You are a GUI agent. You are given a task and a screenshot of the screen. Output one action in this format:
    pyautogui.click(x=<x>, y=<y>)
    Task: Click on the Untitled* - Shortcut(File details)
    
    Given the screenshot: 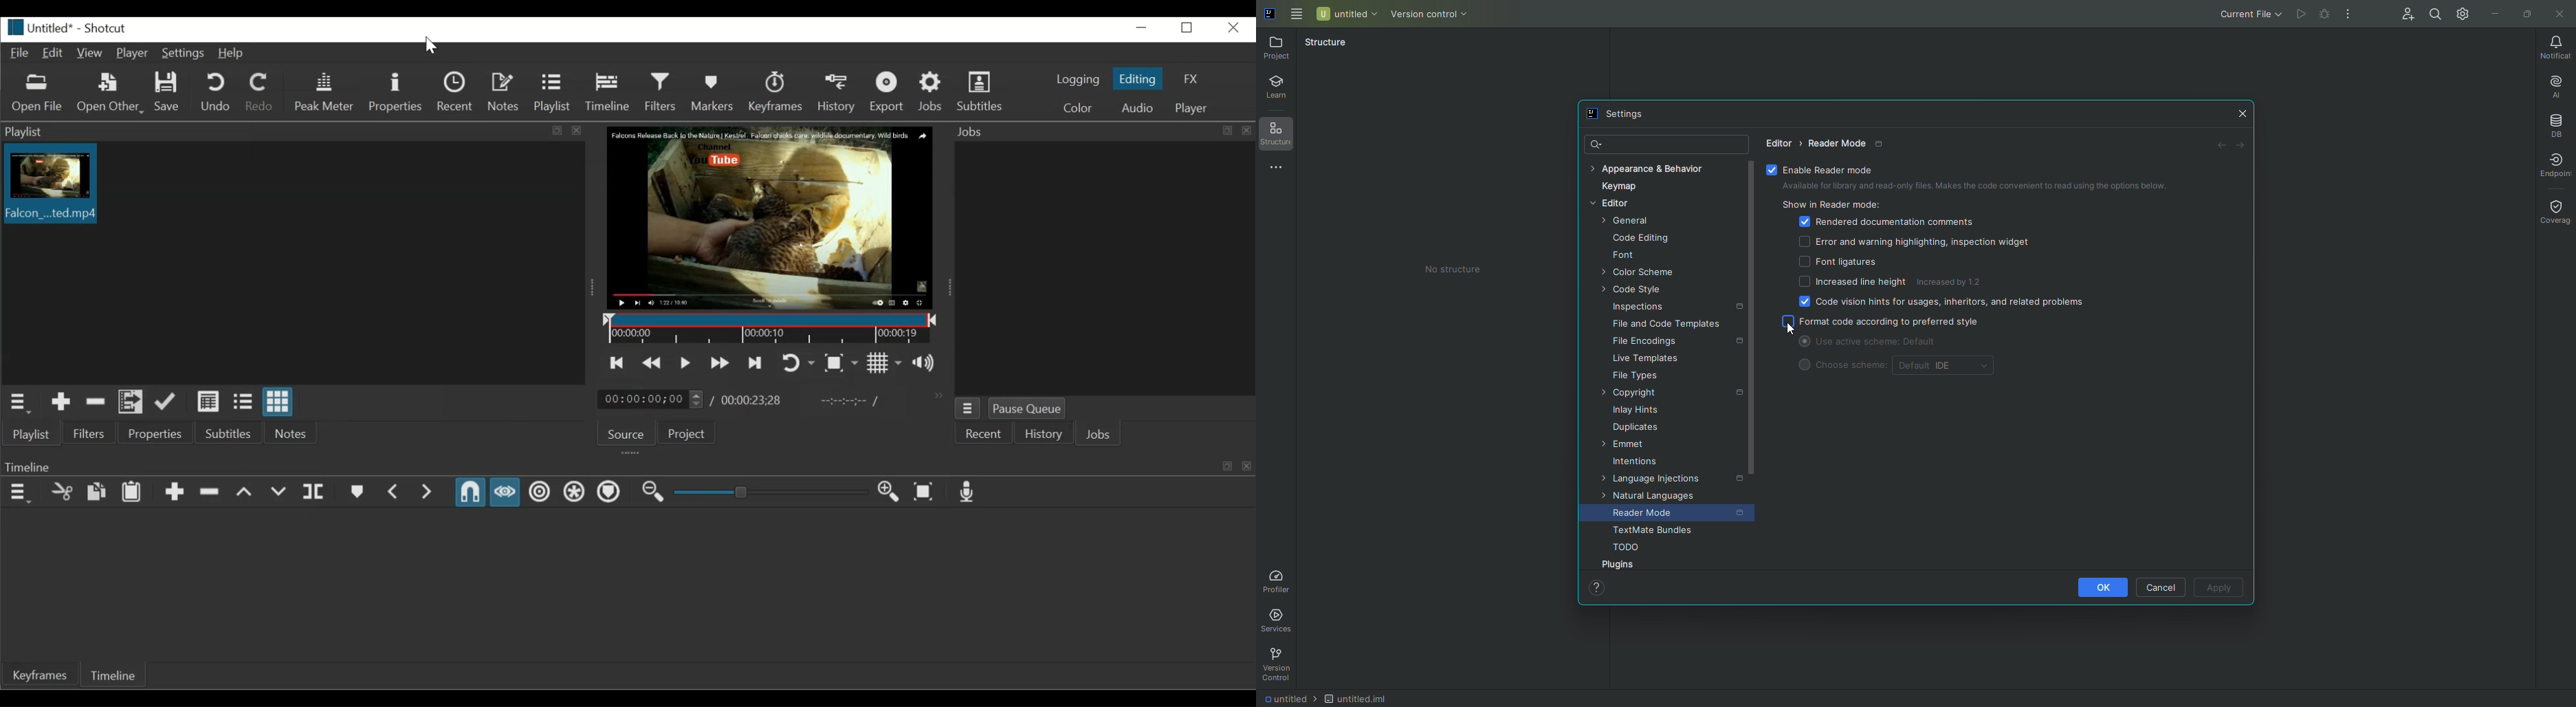 What is the action you would take?
    pyautogui.click(x=76, y=28)
    